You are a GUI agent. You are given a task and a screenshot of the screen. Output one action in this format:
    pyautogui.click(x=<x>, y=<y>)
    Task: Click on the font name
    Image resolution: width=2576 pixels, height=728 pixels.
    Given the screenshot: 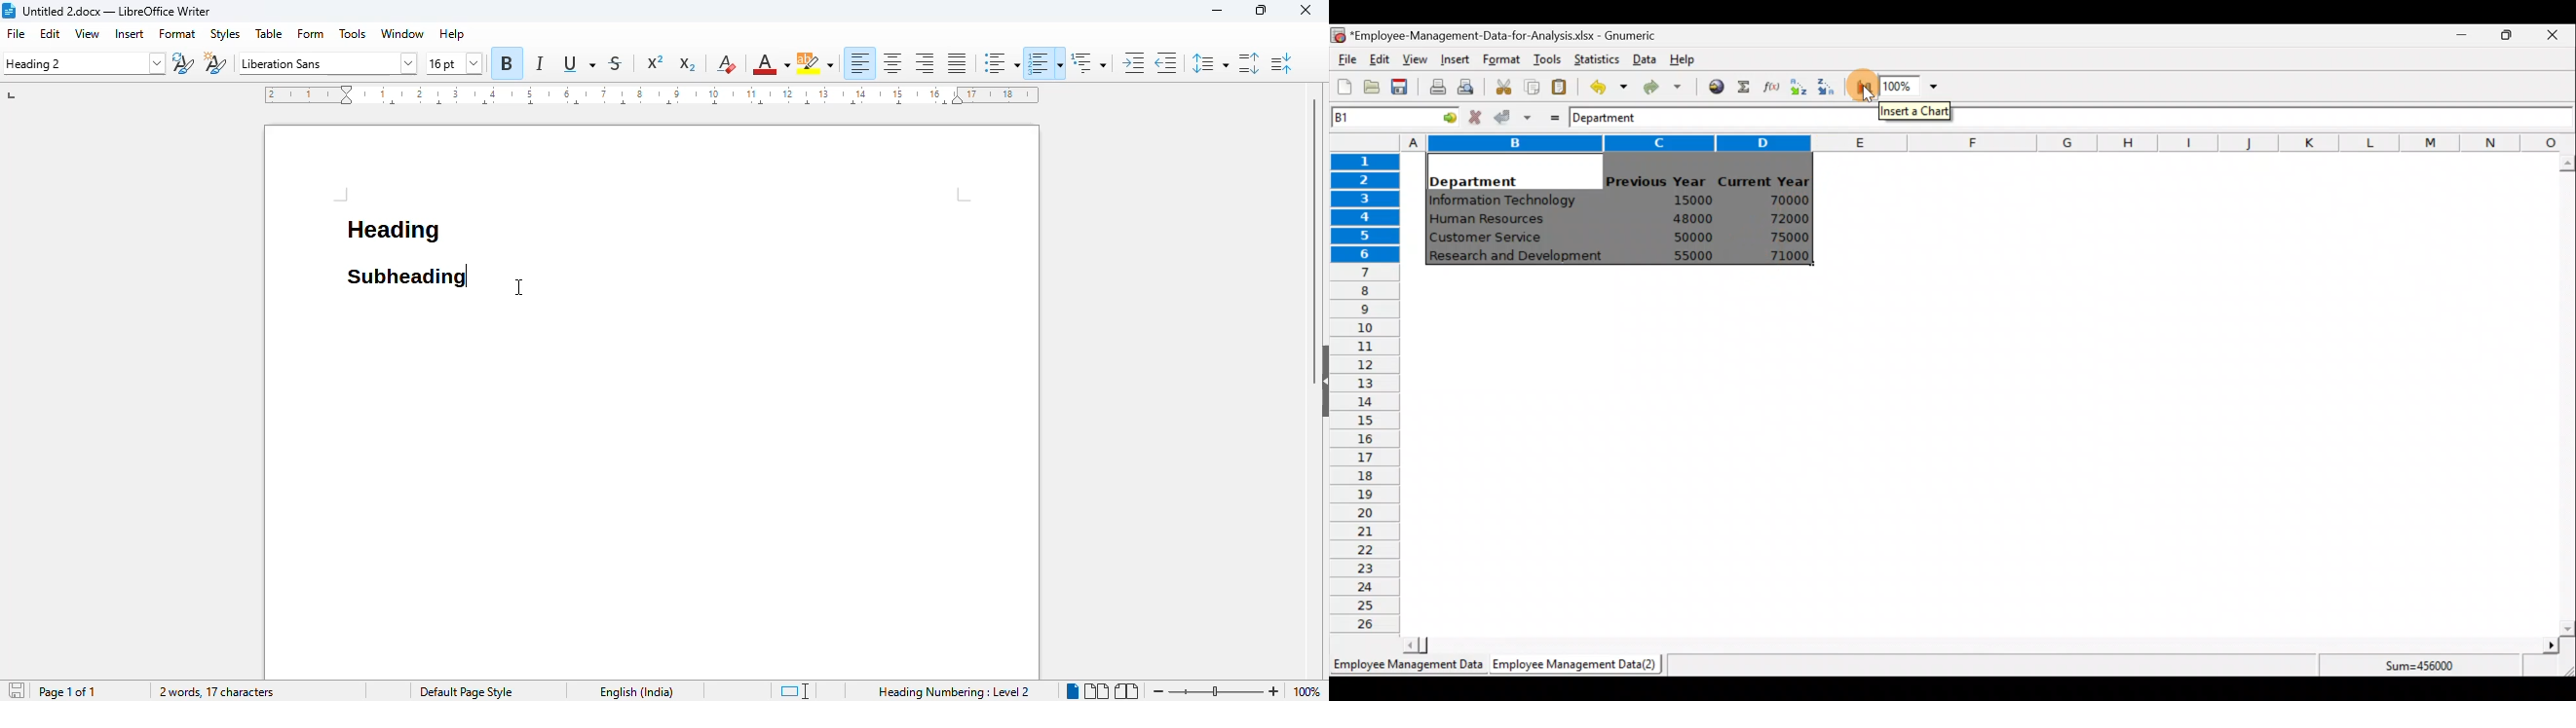 What is the action you would take?
    pyautogui.click(x=325, y=62)
    